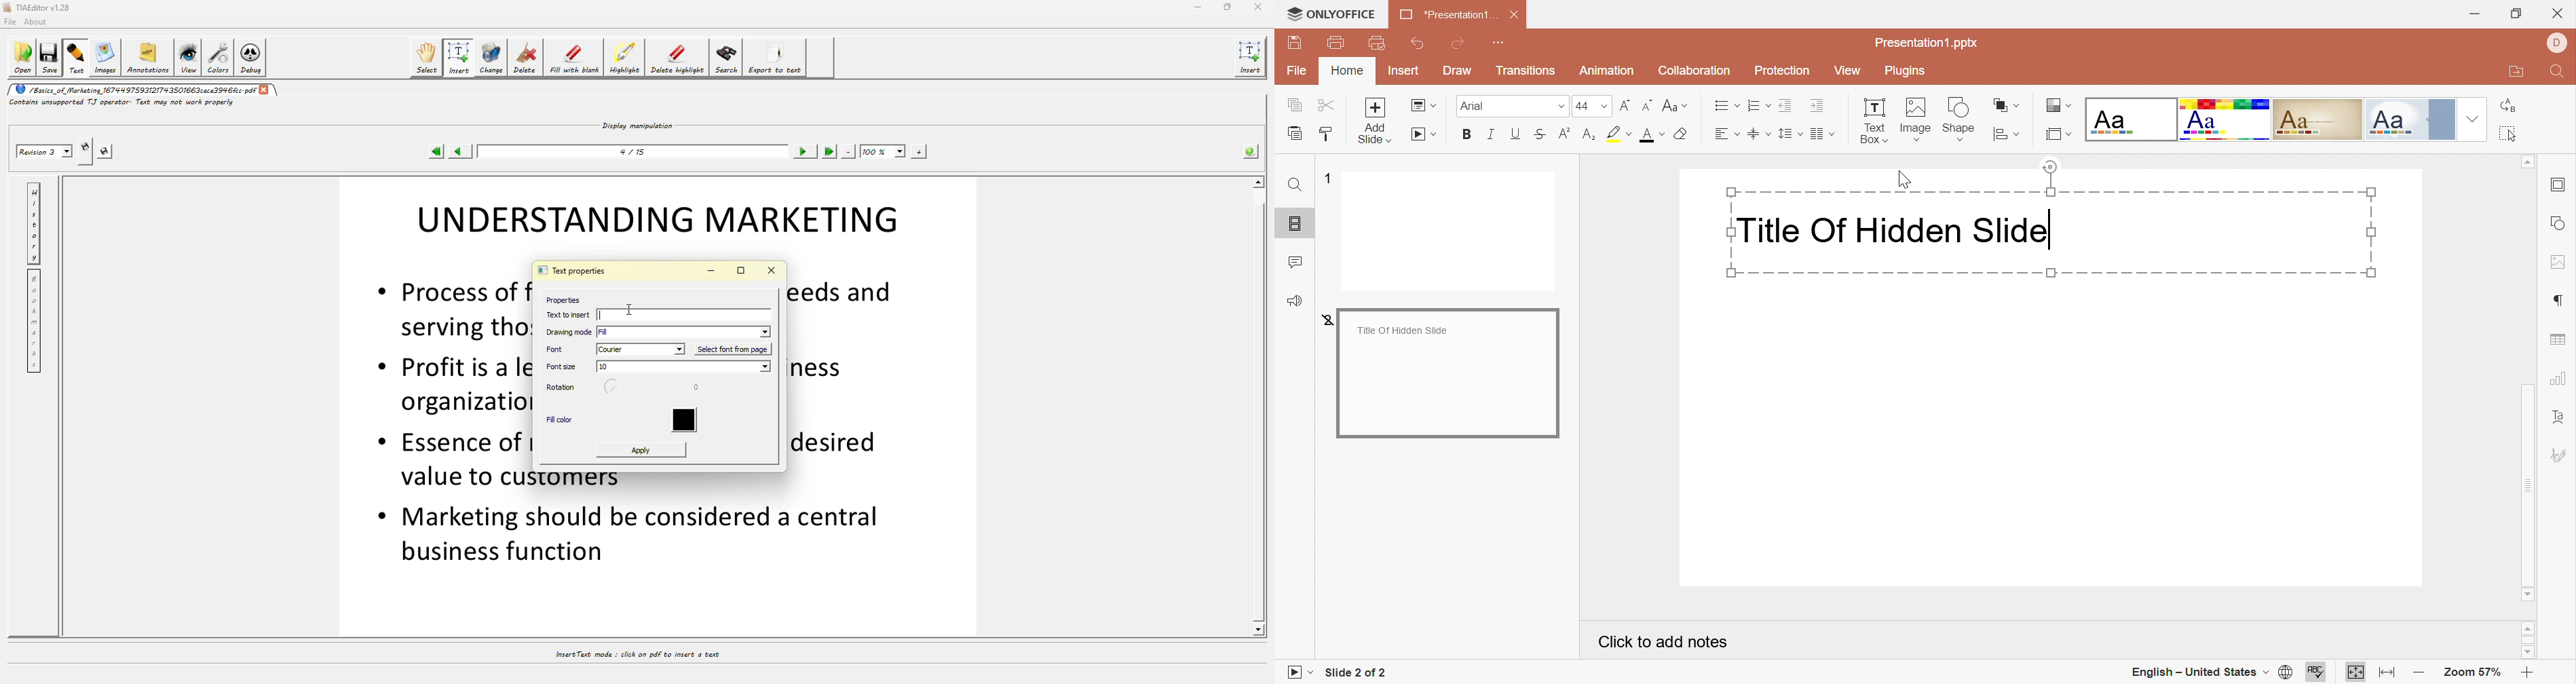 The image size is (2576, 700). I want to click on ONLYOFFICE, so click(1331, 14).